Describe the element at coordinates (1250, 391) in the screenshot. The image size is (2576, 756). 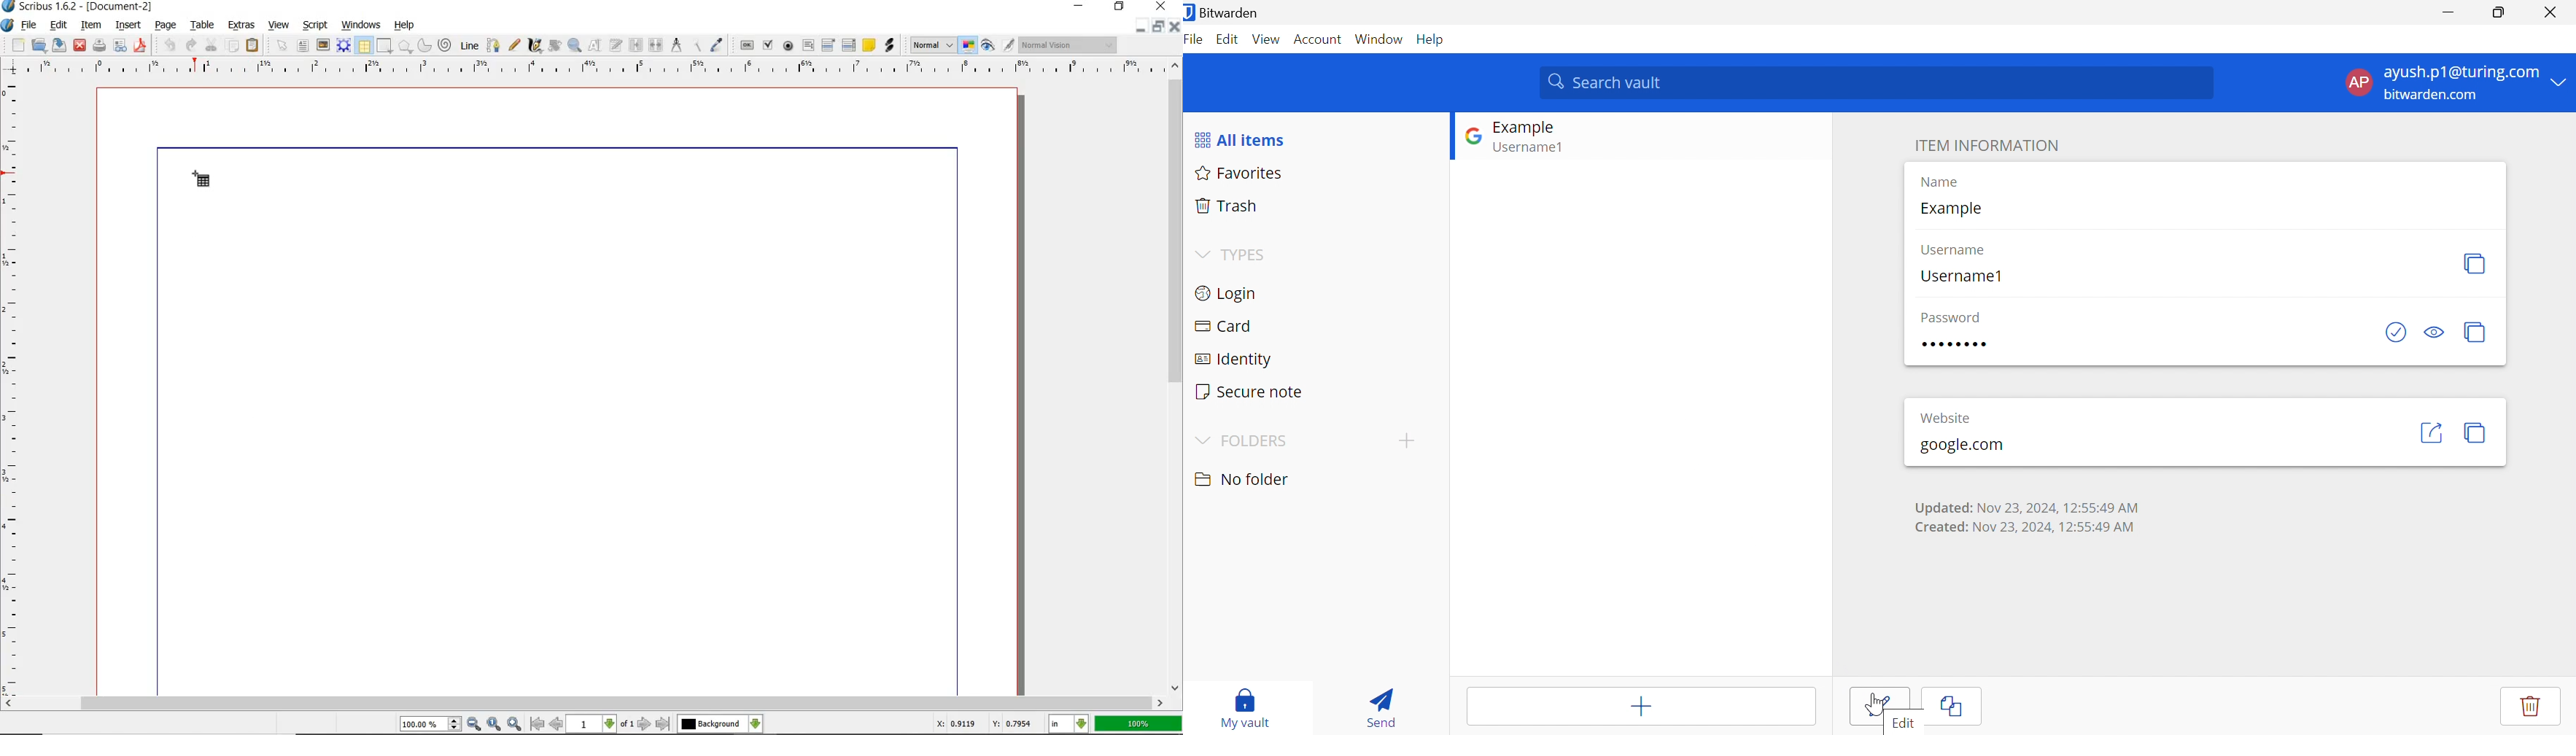
I see `Secure note` at that location.